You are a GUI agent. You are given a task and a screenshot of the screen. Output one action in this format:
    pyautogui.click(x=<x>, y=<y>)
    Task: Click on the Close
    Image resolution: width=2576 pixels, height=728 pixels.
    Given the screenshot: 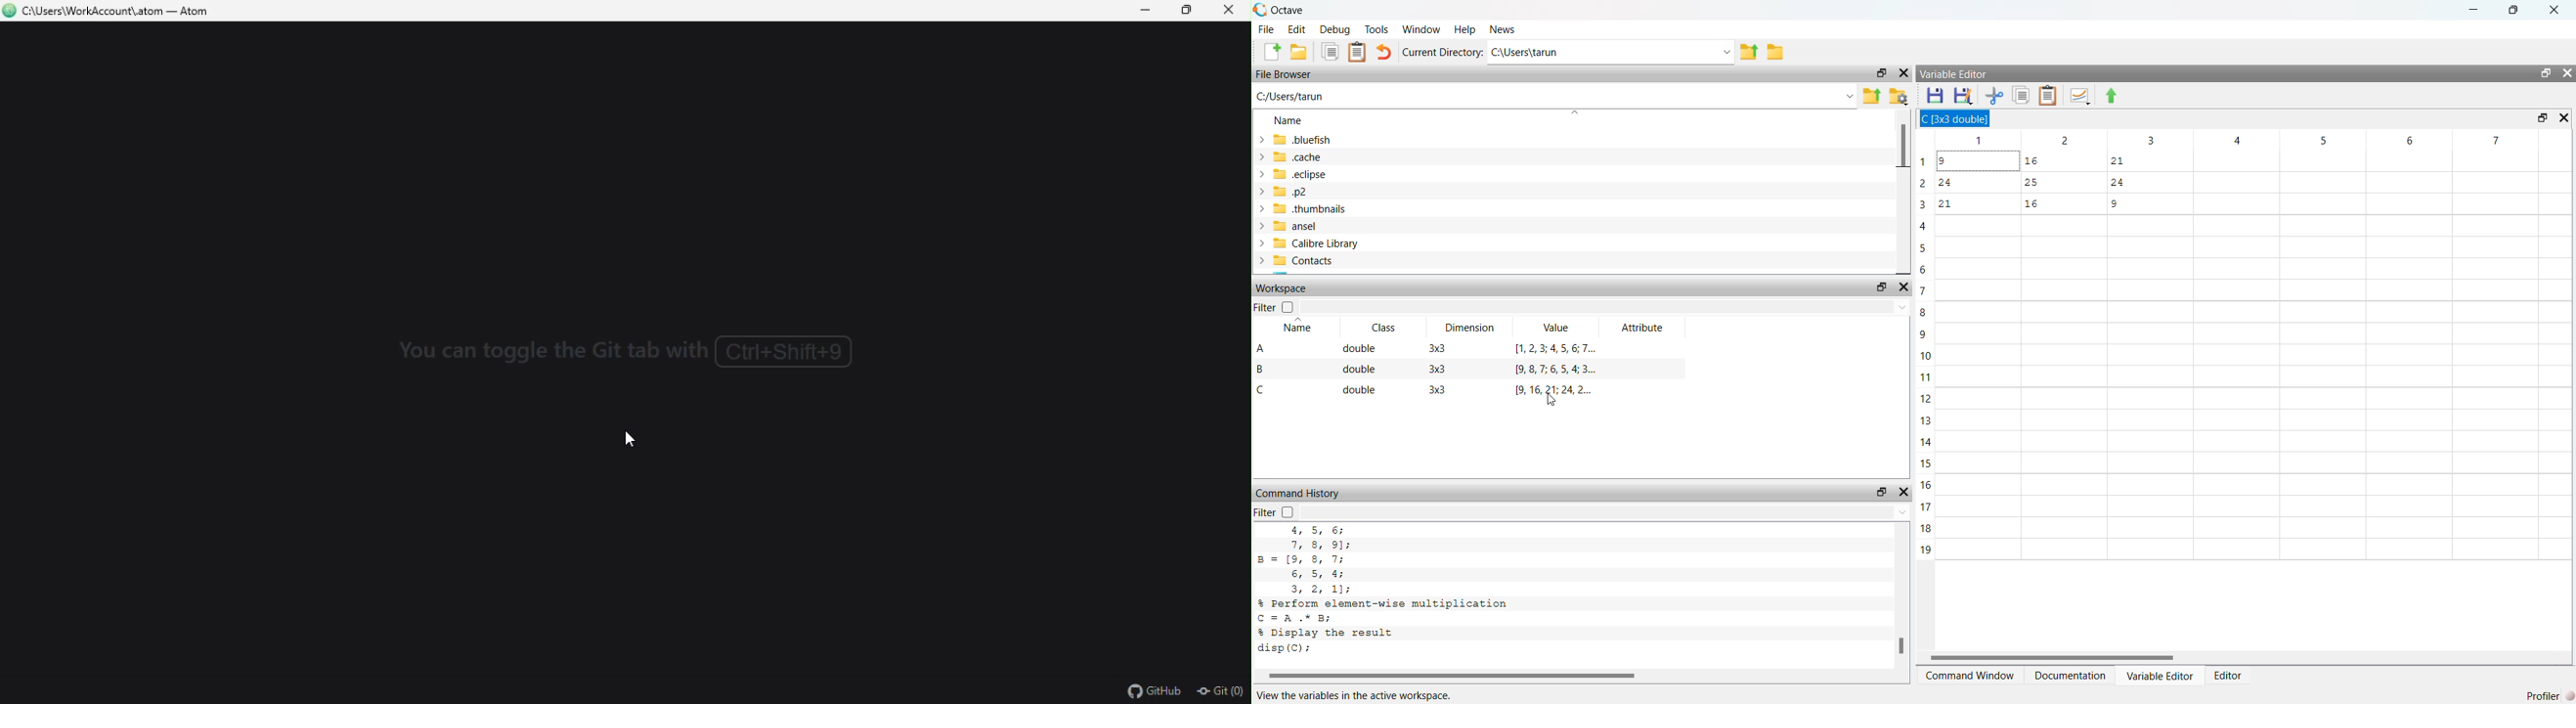 What is the action you would take?
    pyautogui.click(x=2567, y=72)
    